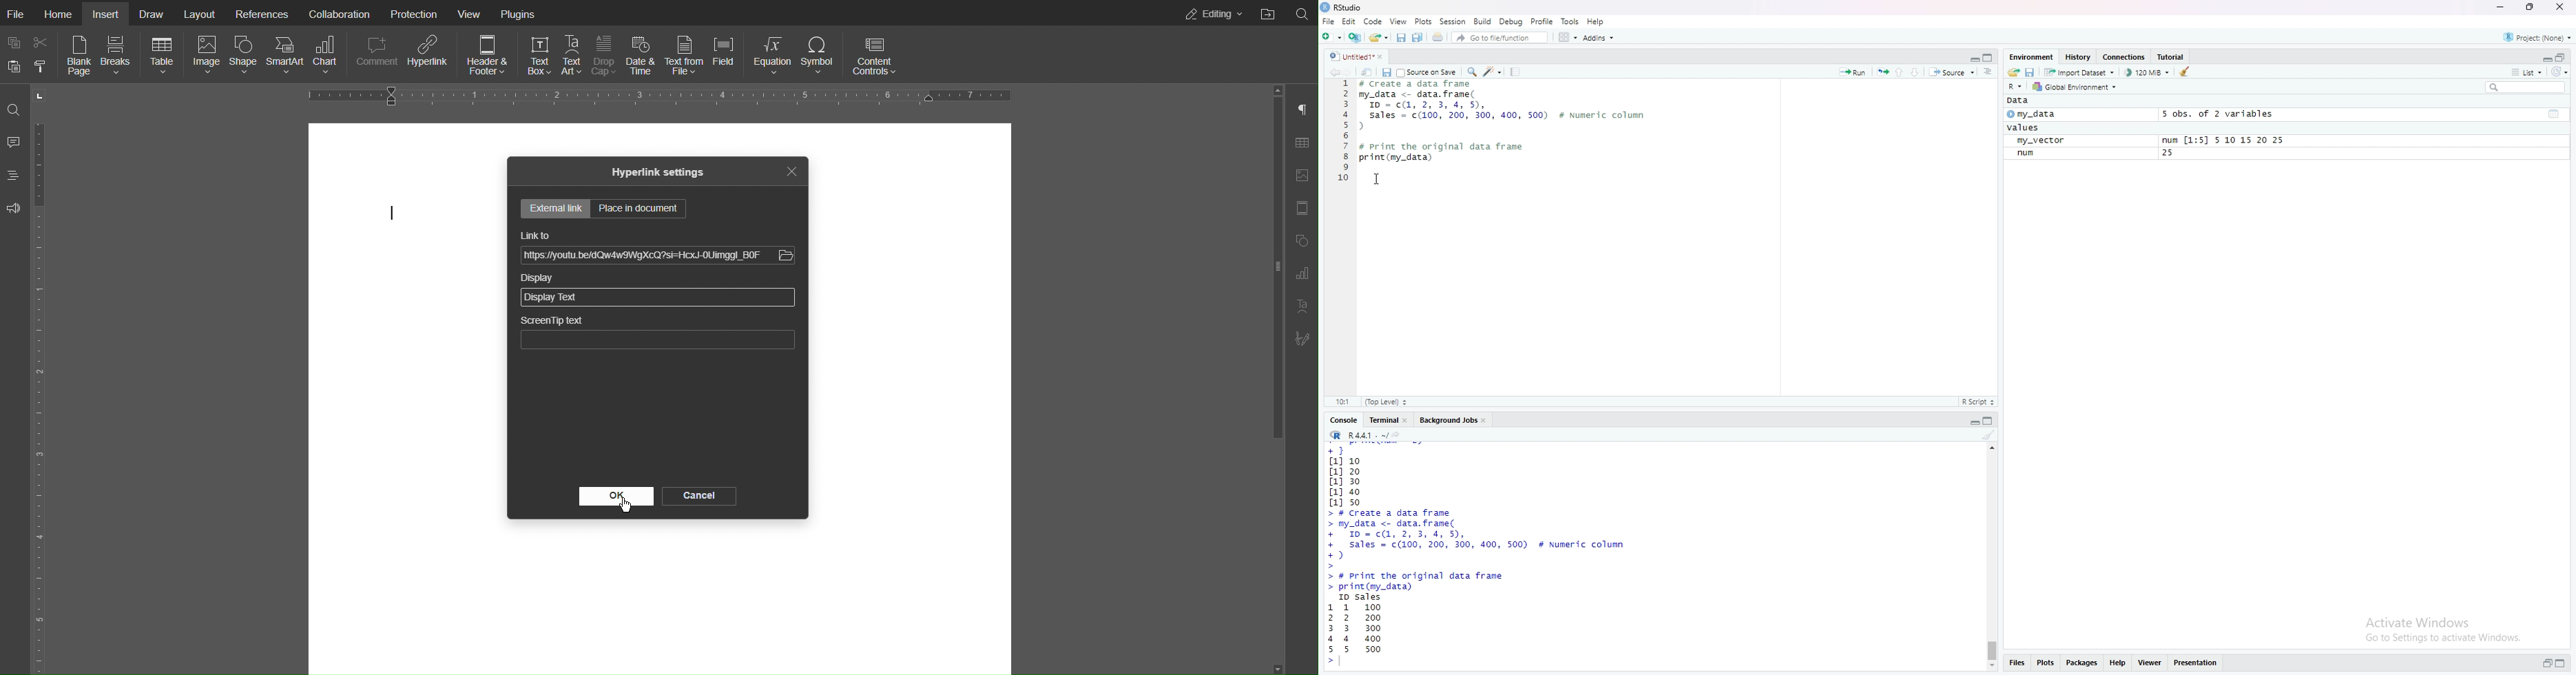 This screenshot has width=2576, height=700. What do you see at coordinates (1397, 22) in the screenshot?
I see `View` at bounding box center [1397, 22].